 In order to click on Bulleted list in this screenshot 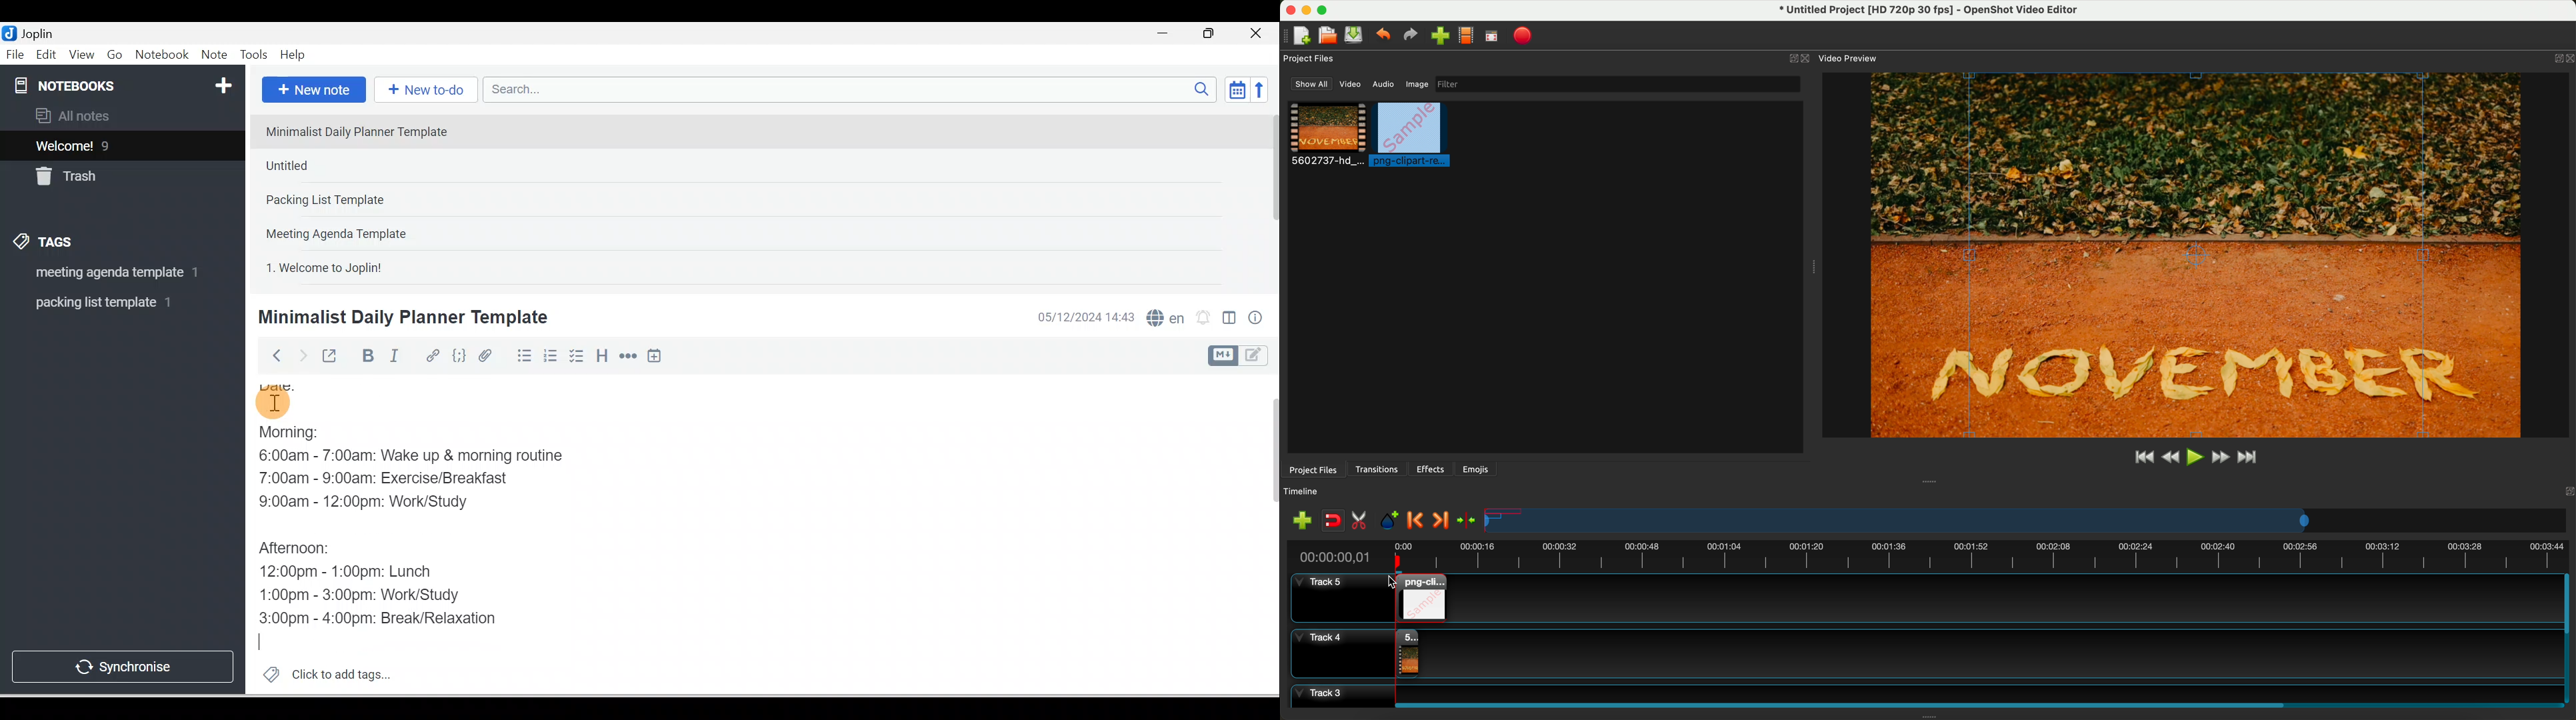, I will do `click(521, 355)`.